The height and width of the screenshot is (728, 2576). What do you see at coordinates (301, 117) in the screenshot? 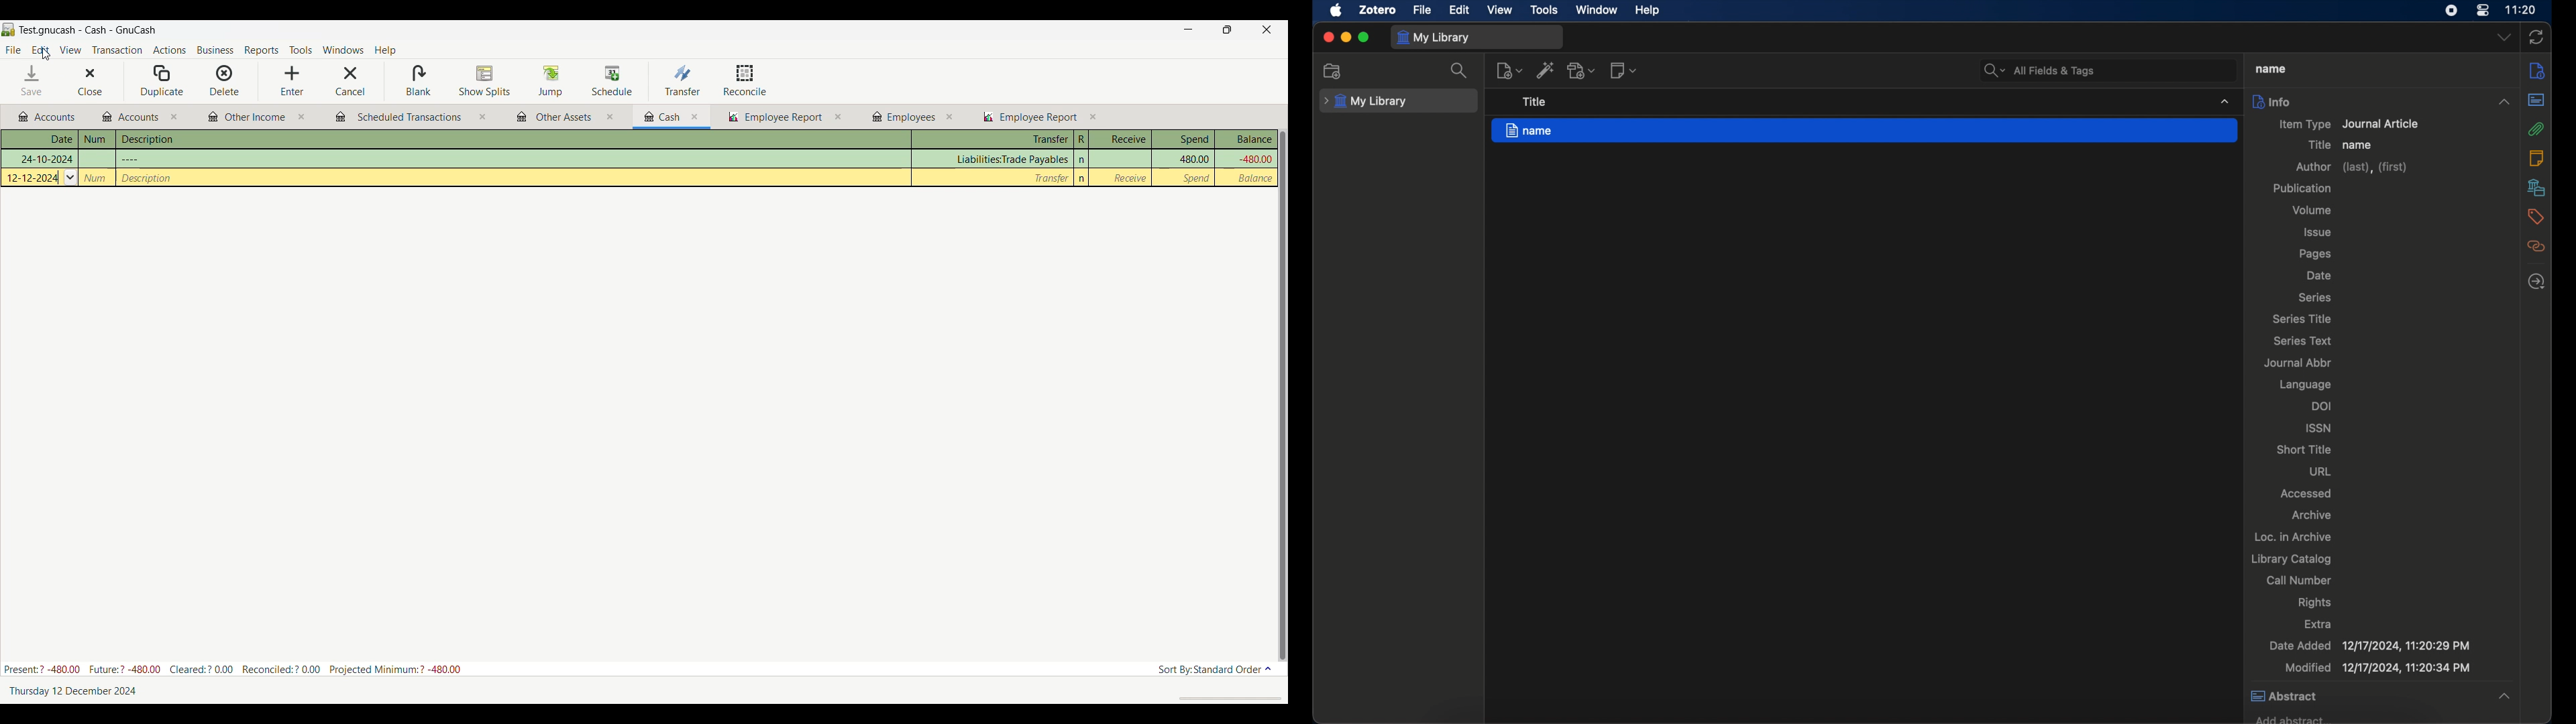
I see `close` at bounding box center [301, 117].